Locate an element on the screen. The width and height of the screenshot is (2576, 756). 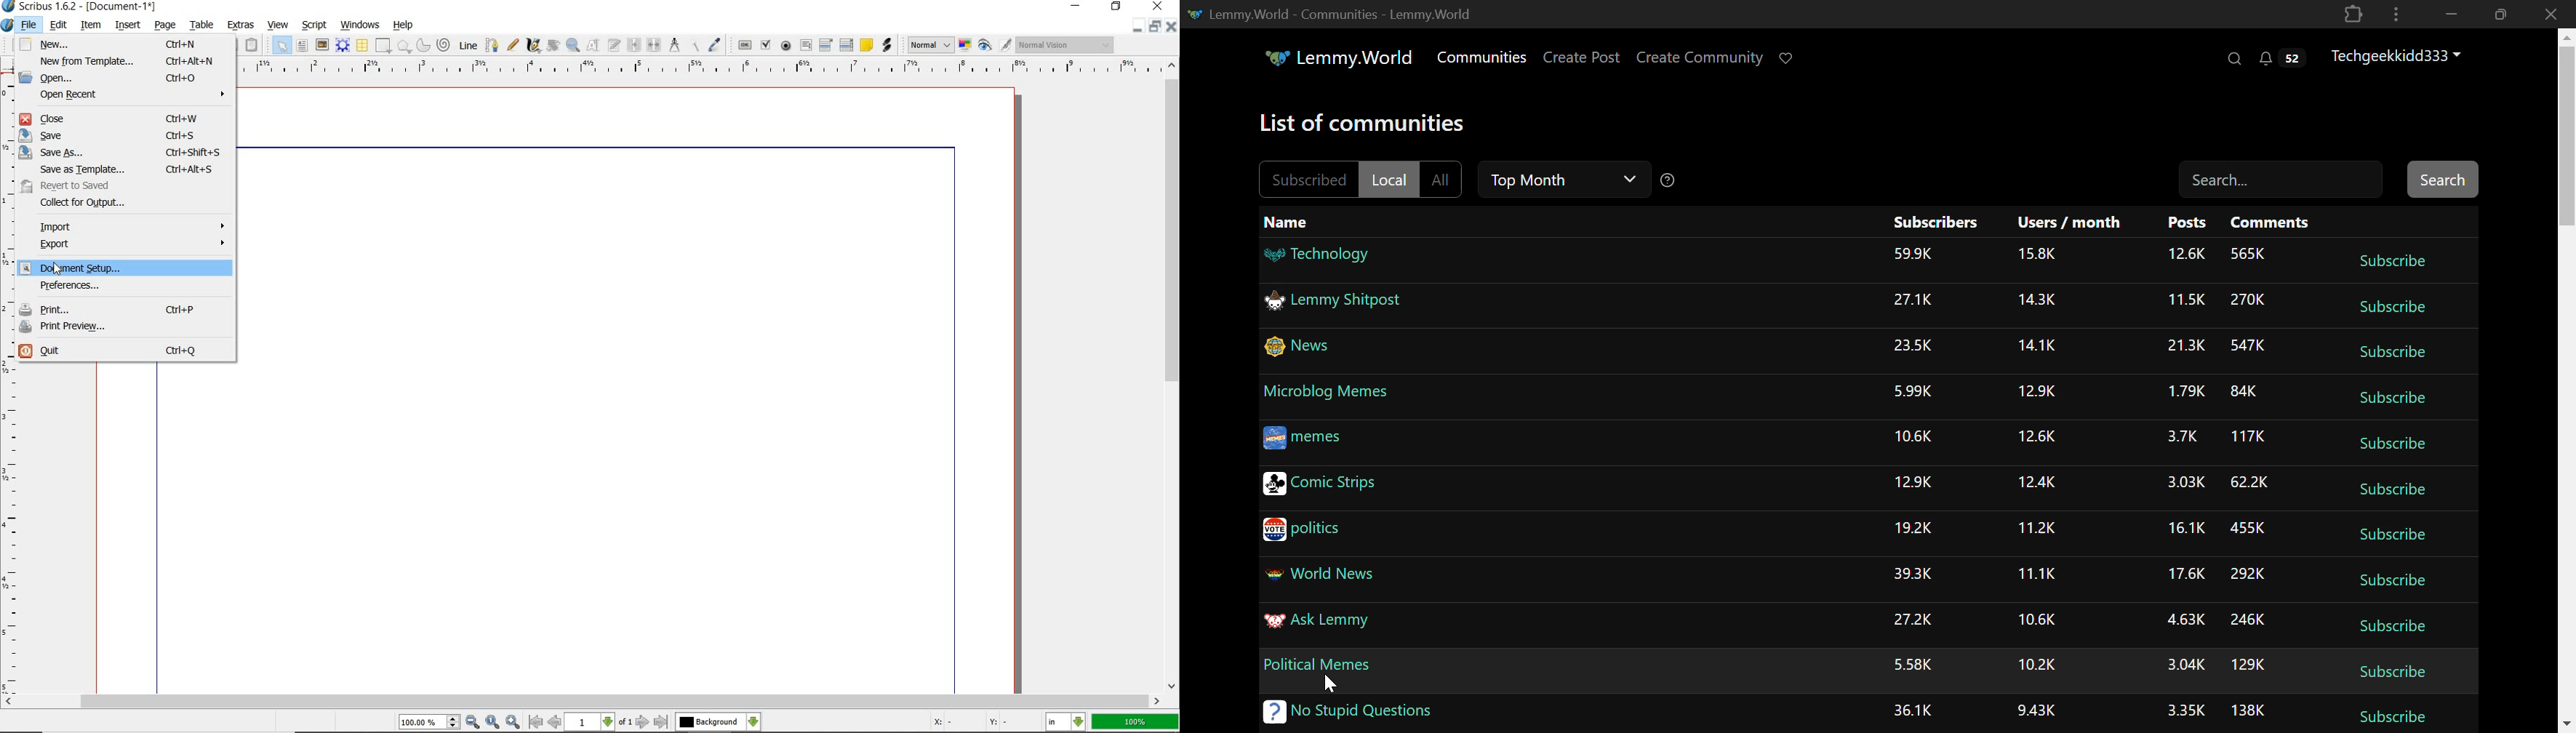
Microblog Memes is located at coordinates (1327, 396).